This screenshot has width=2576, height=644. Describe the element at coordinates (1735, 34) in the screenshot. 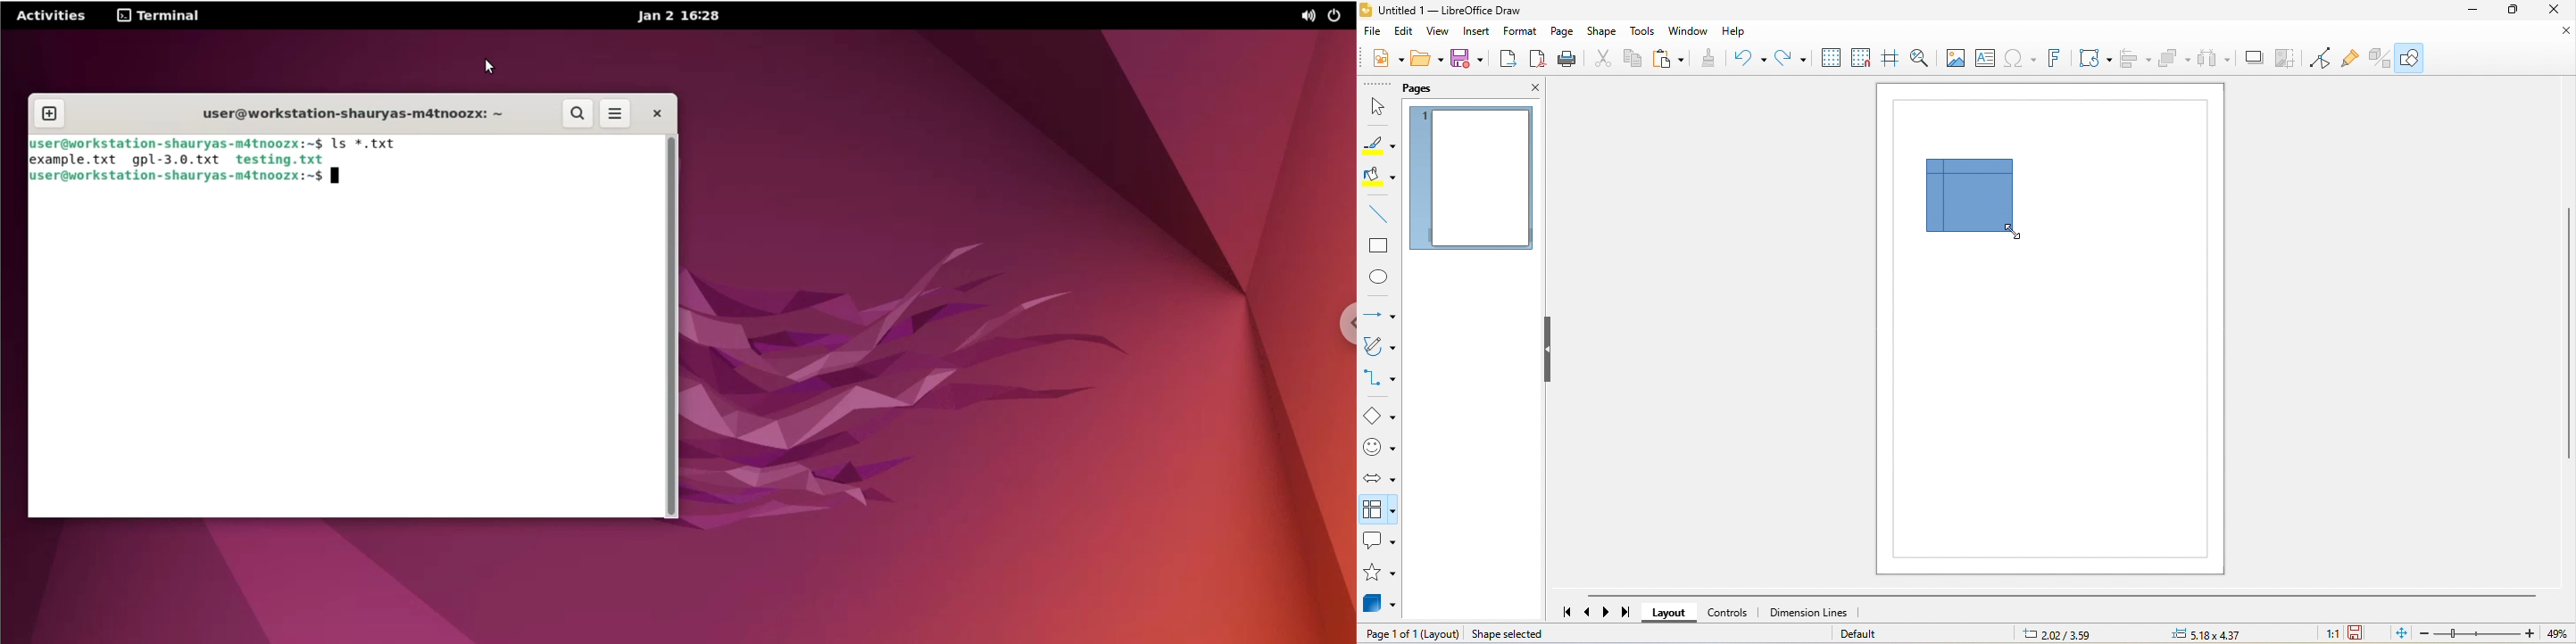

I see `help` at that location.